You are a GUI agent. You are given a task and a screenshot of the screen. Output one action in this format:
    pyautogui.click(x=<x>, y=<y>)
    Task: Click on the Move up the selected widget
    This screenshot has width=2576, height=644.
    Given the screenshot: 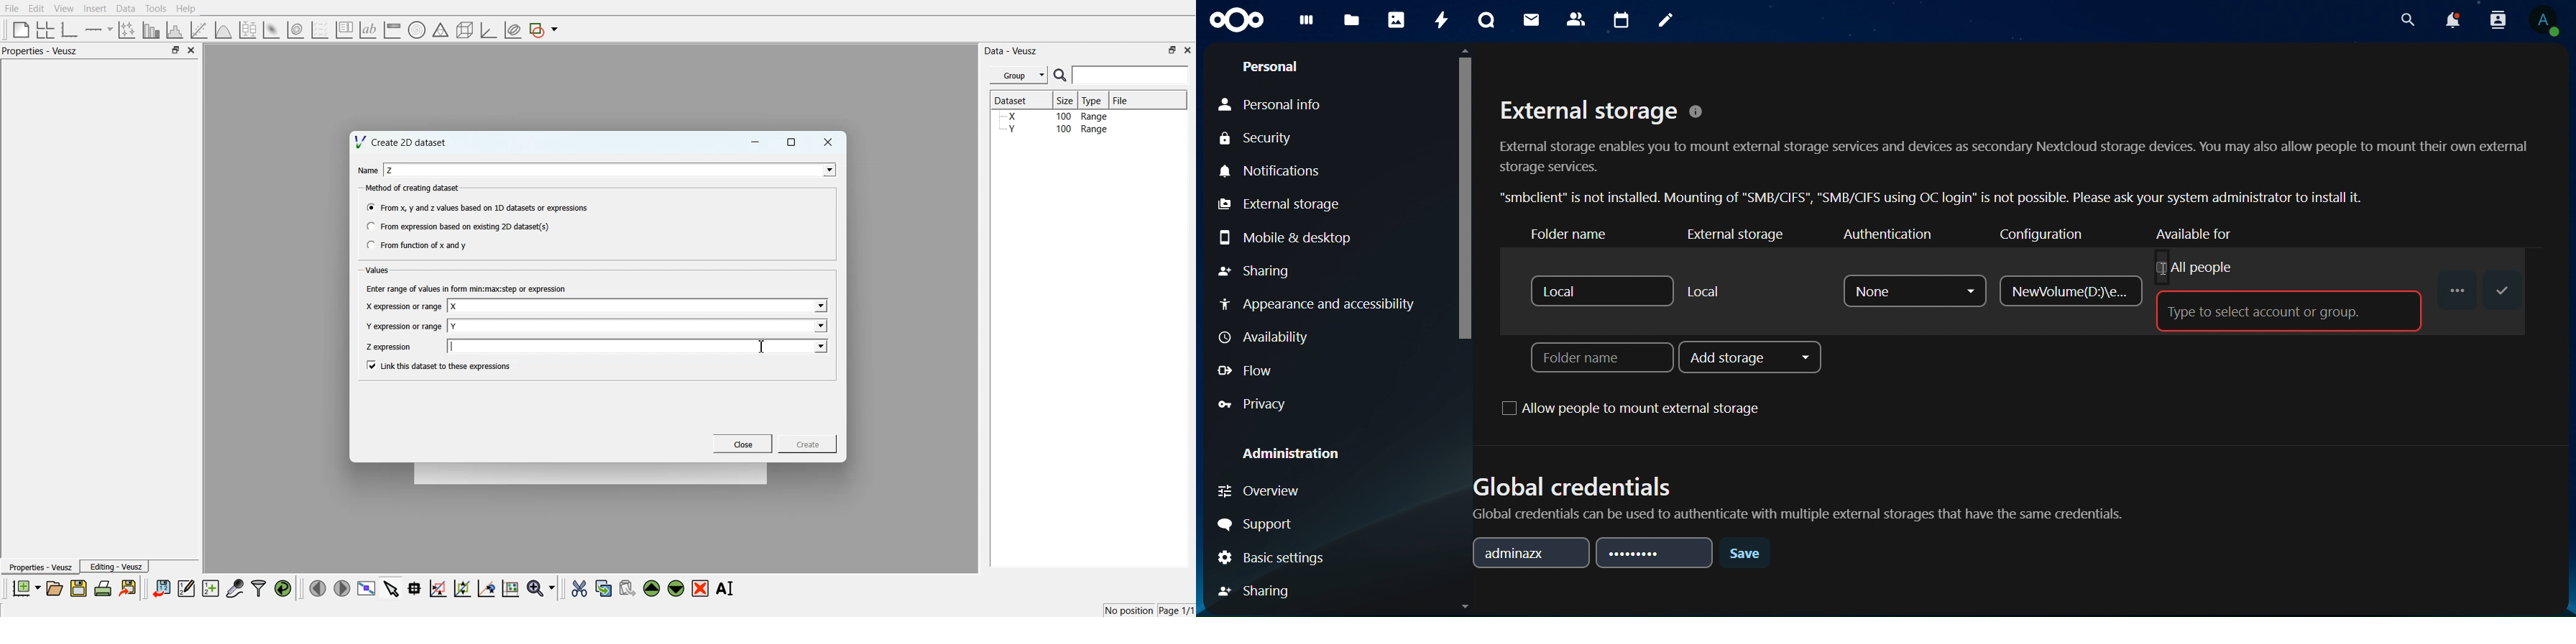 What is the action you would take?
    pyautogui.click(x=652, y=588)
    